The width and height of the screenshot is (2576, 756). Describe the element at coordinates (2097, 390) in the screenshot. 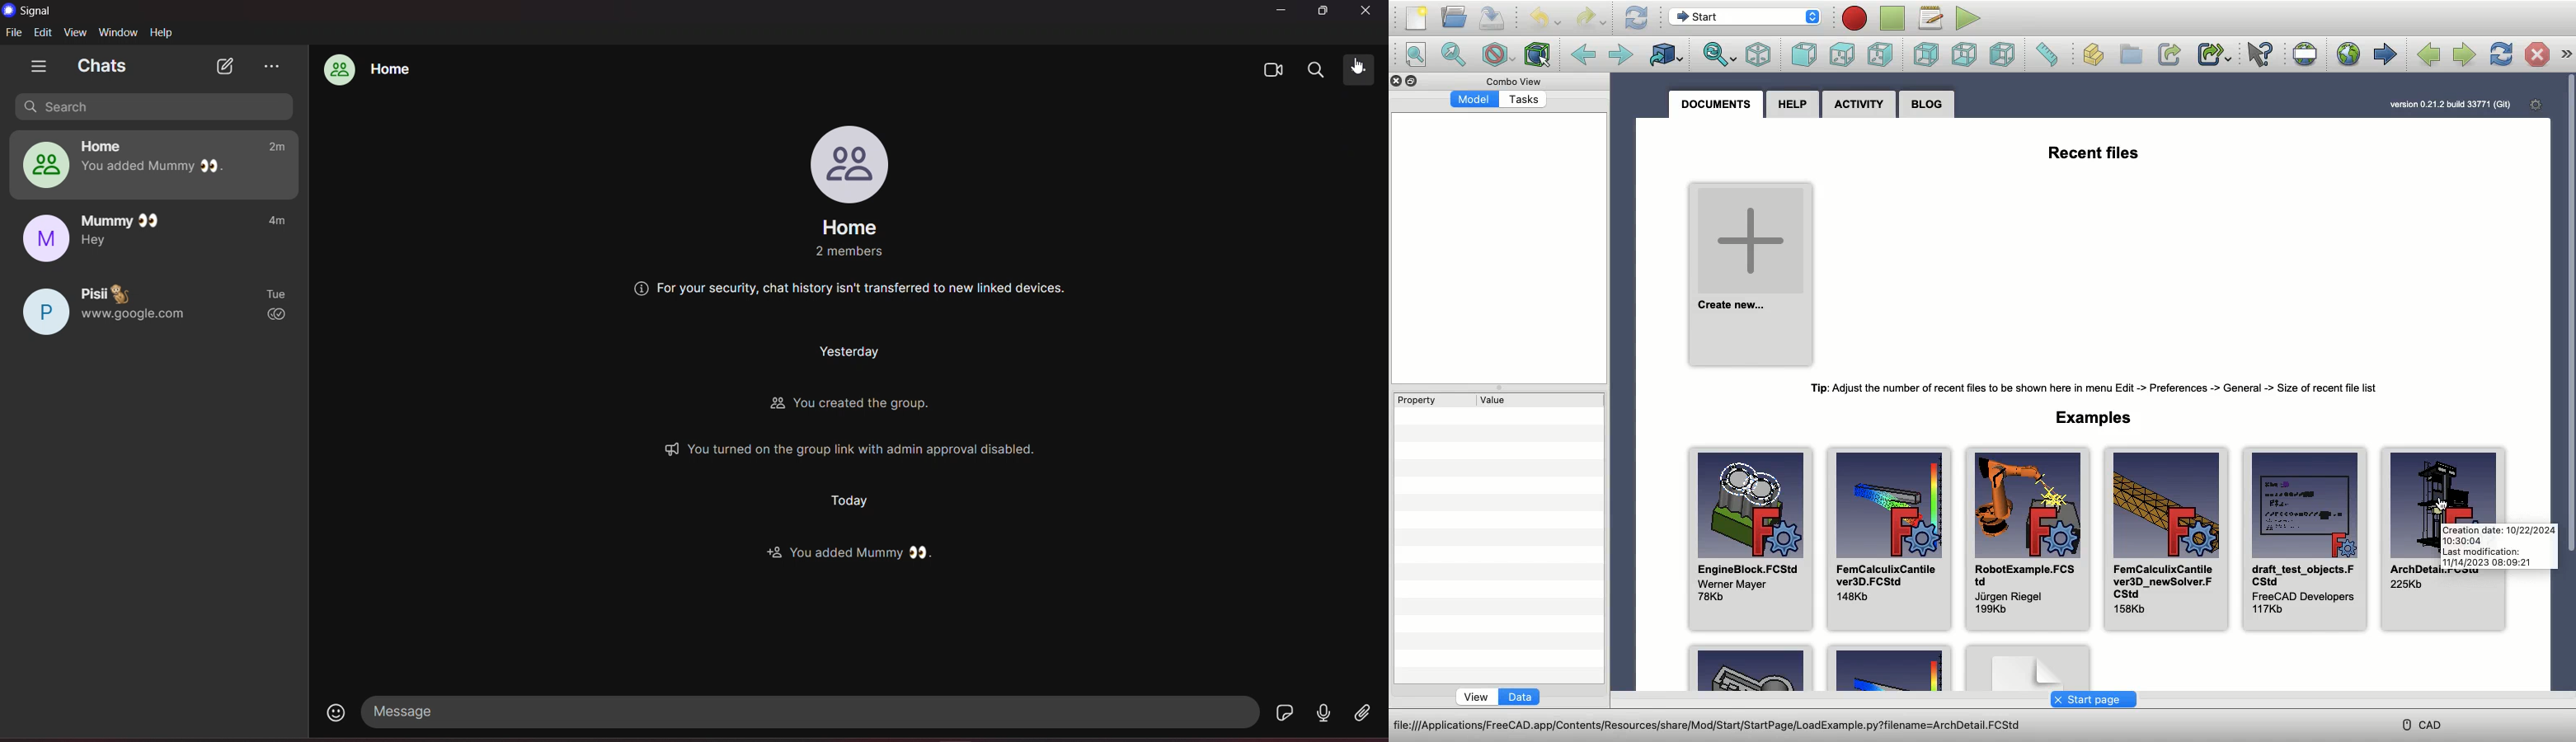

I see `Tip` at that location.